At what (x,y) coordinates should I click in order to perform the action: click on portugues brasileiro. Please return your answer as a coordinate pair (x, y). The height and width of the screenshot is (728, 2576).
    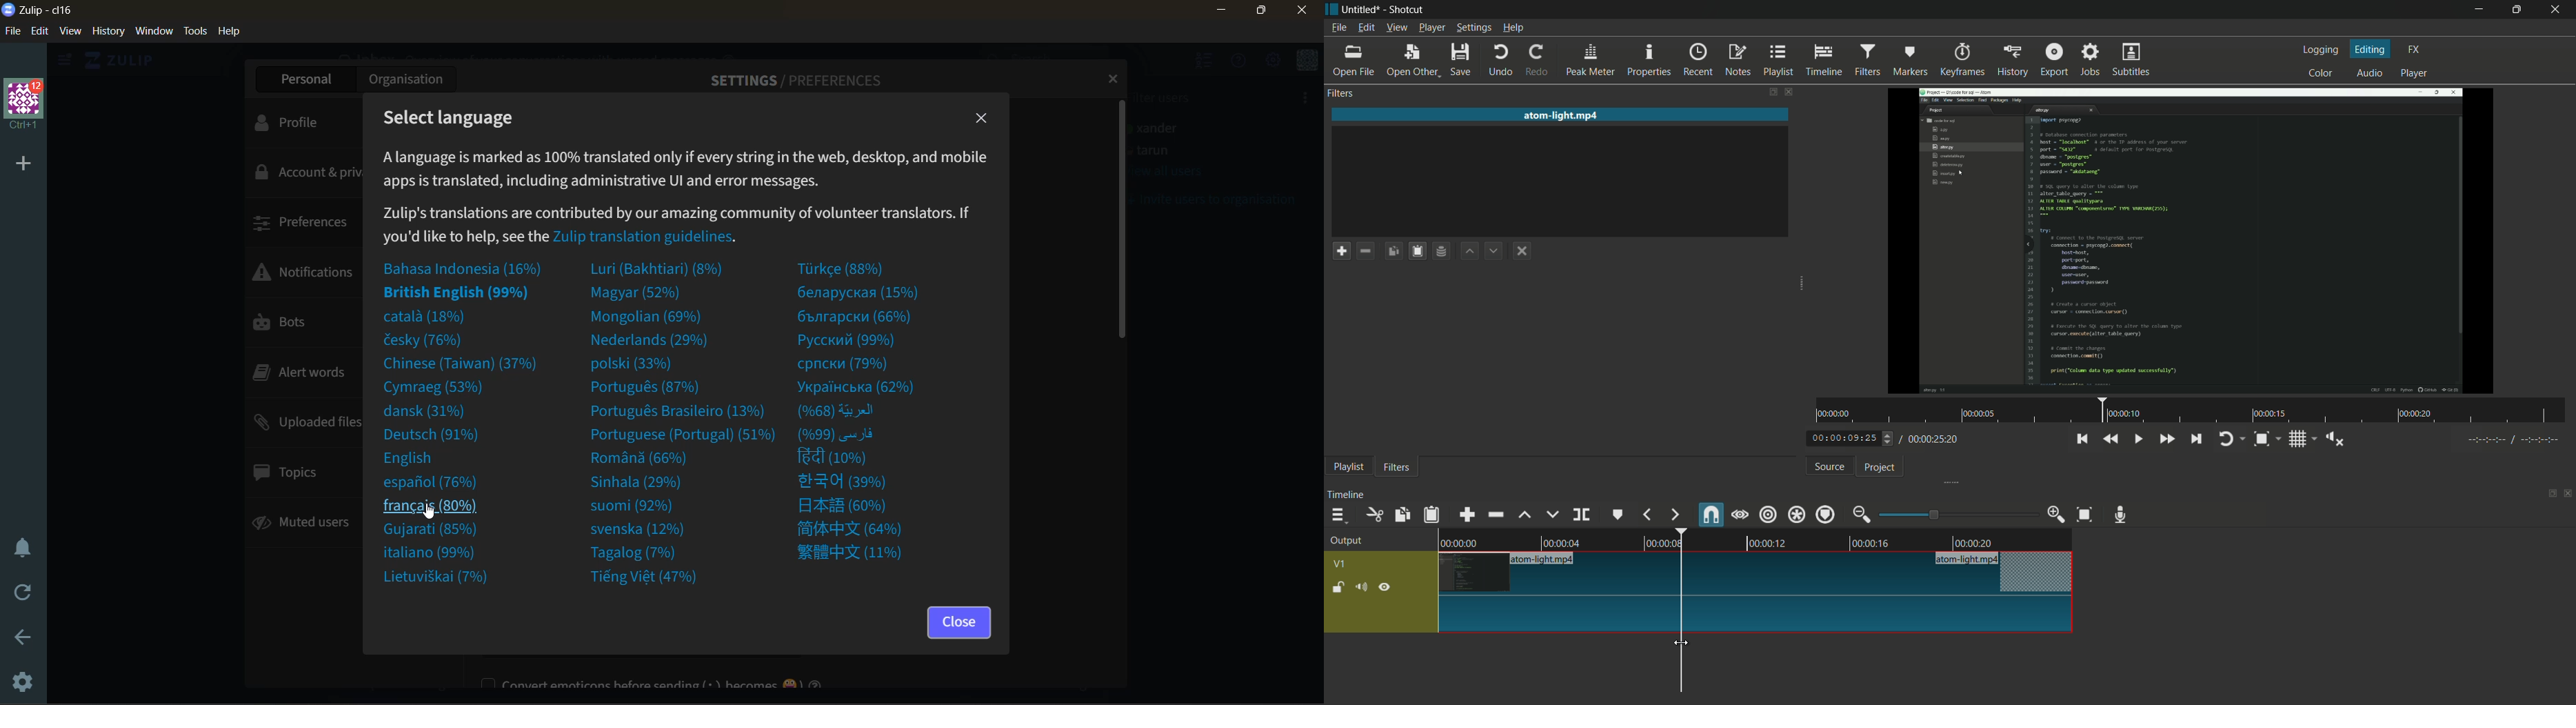
    Looking at the image, I should click on (674, 411).